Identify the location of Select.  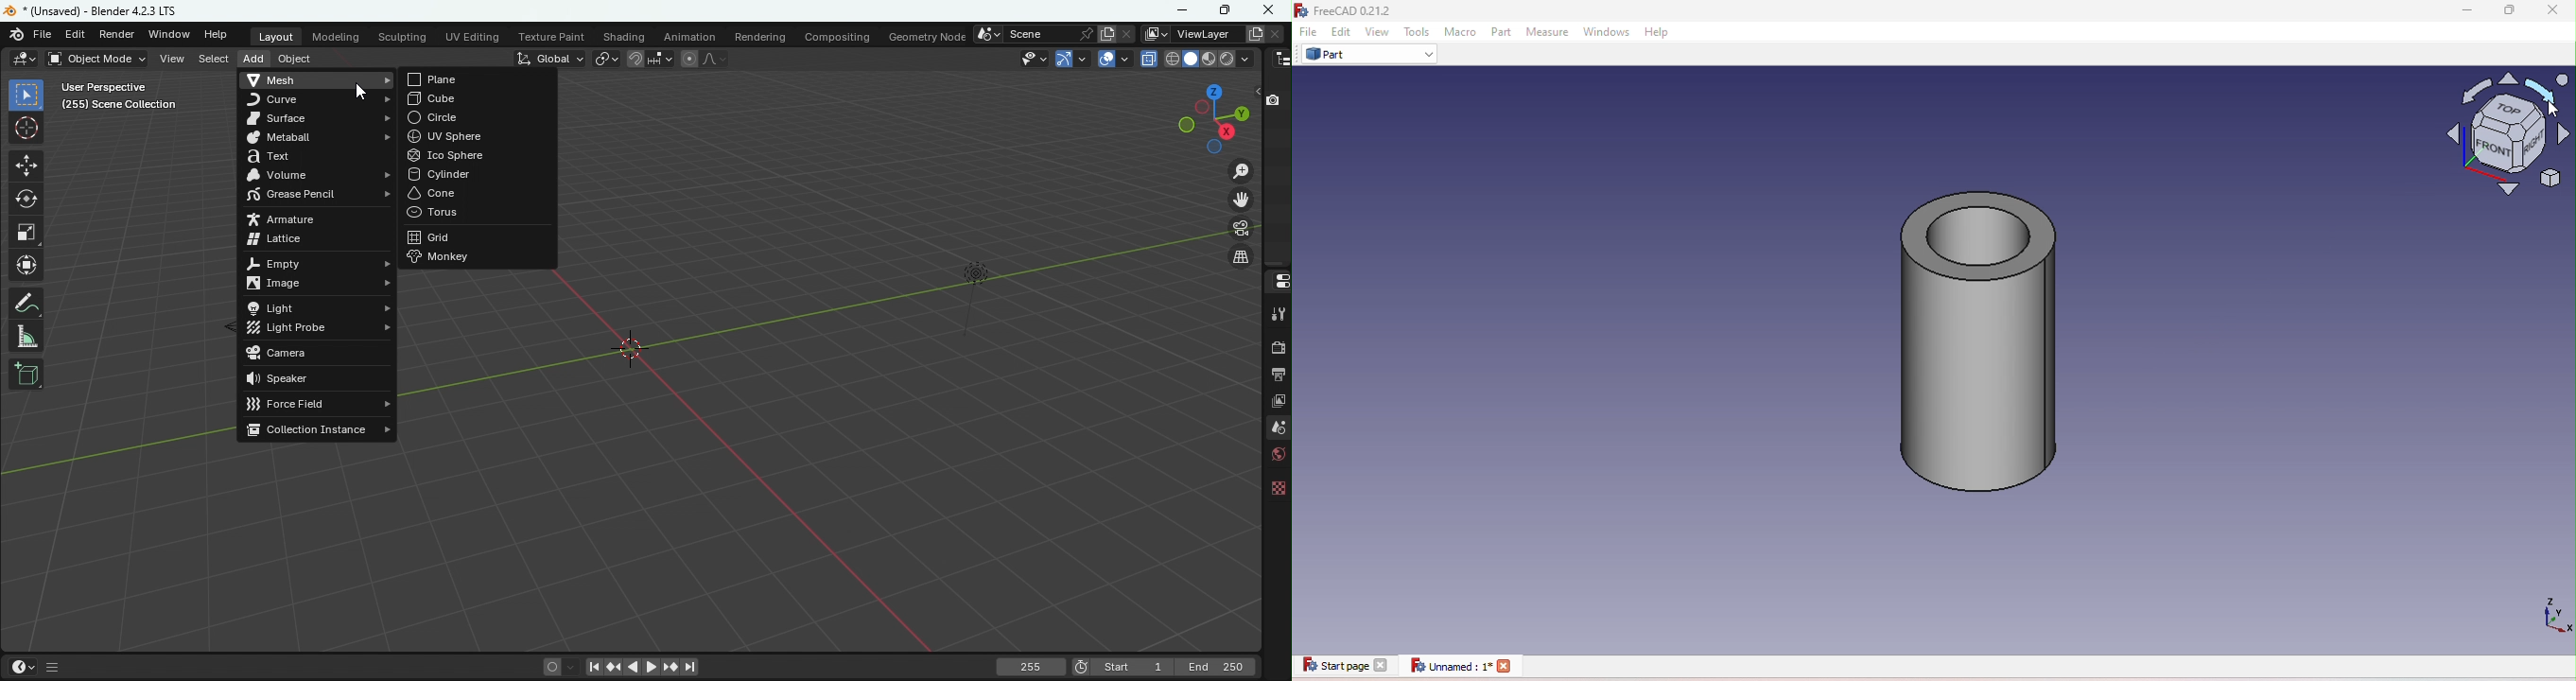
(213, 60).